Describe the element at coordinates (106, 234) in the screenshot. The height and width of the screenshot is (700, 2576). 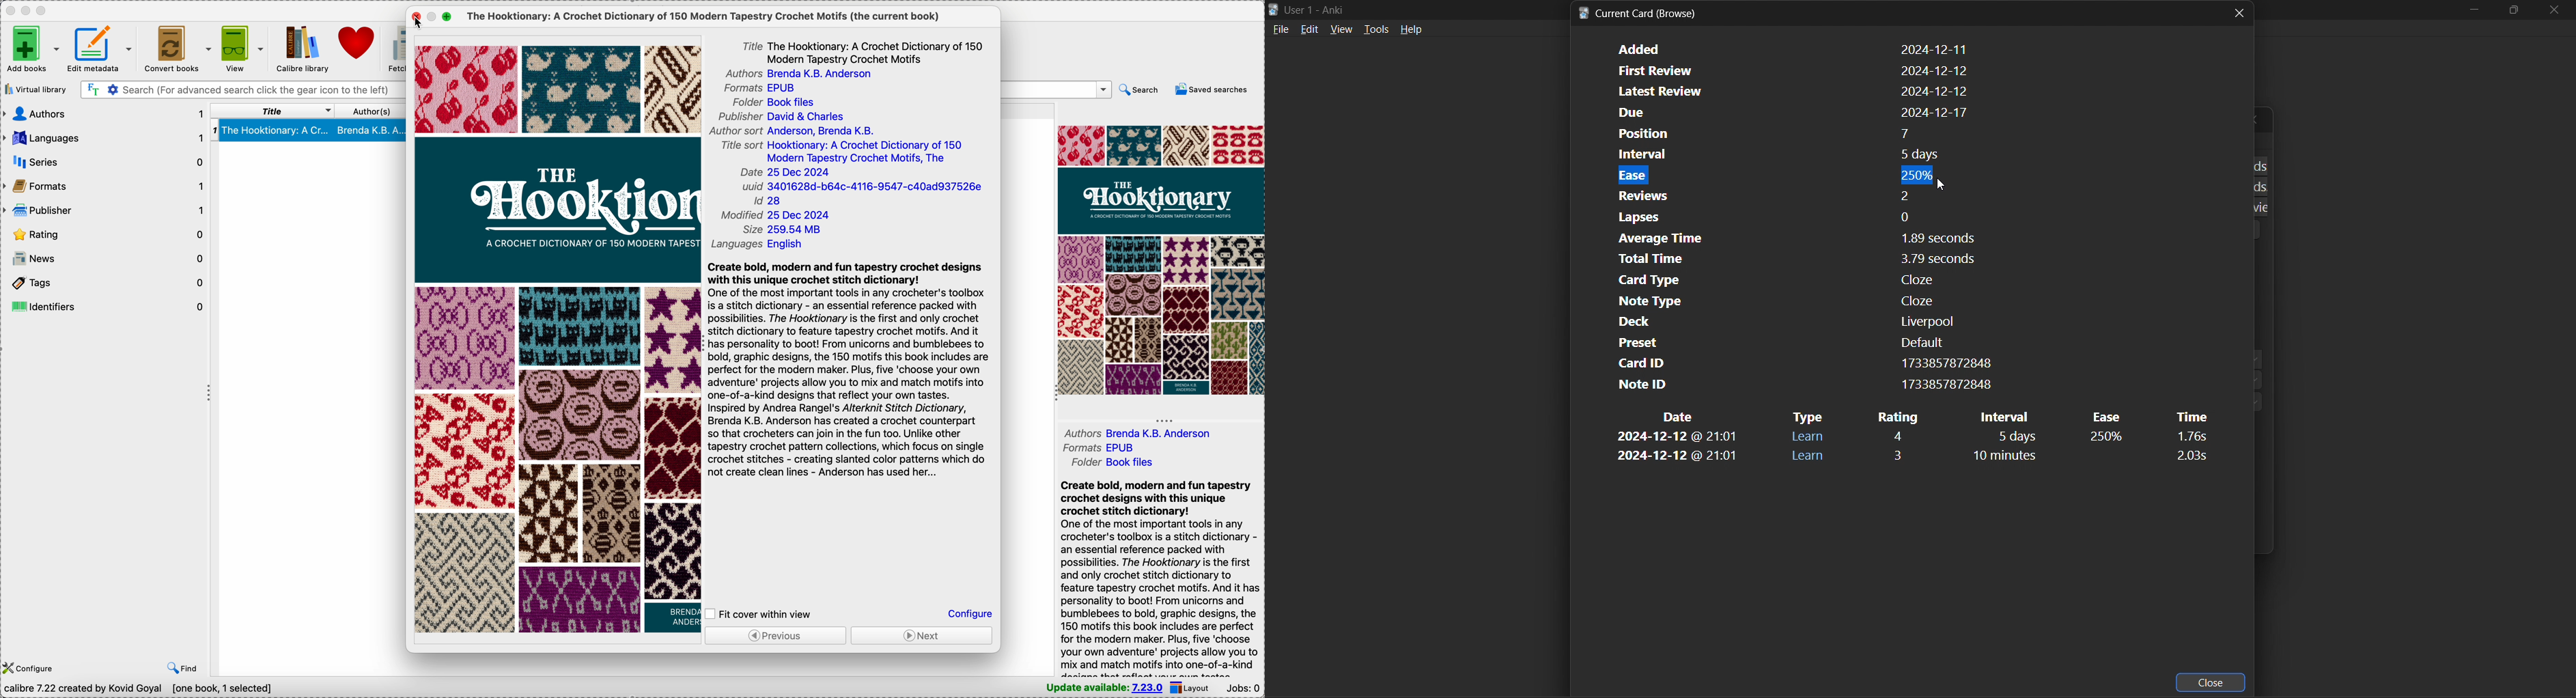
I see `rating` at that location.